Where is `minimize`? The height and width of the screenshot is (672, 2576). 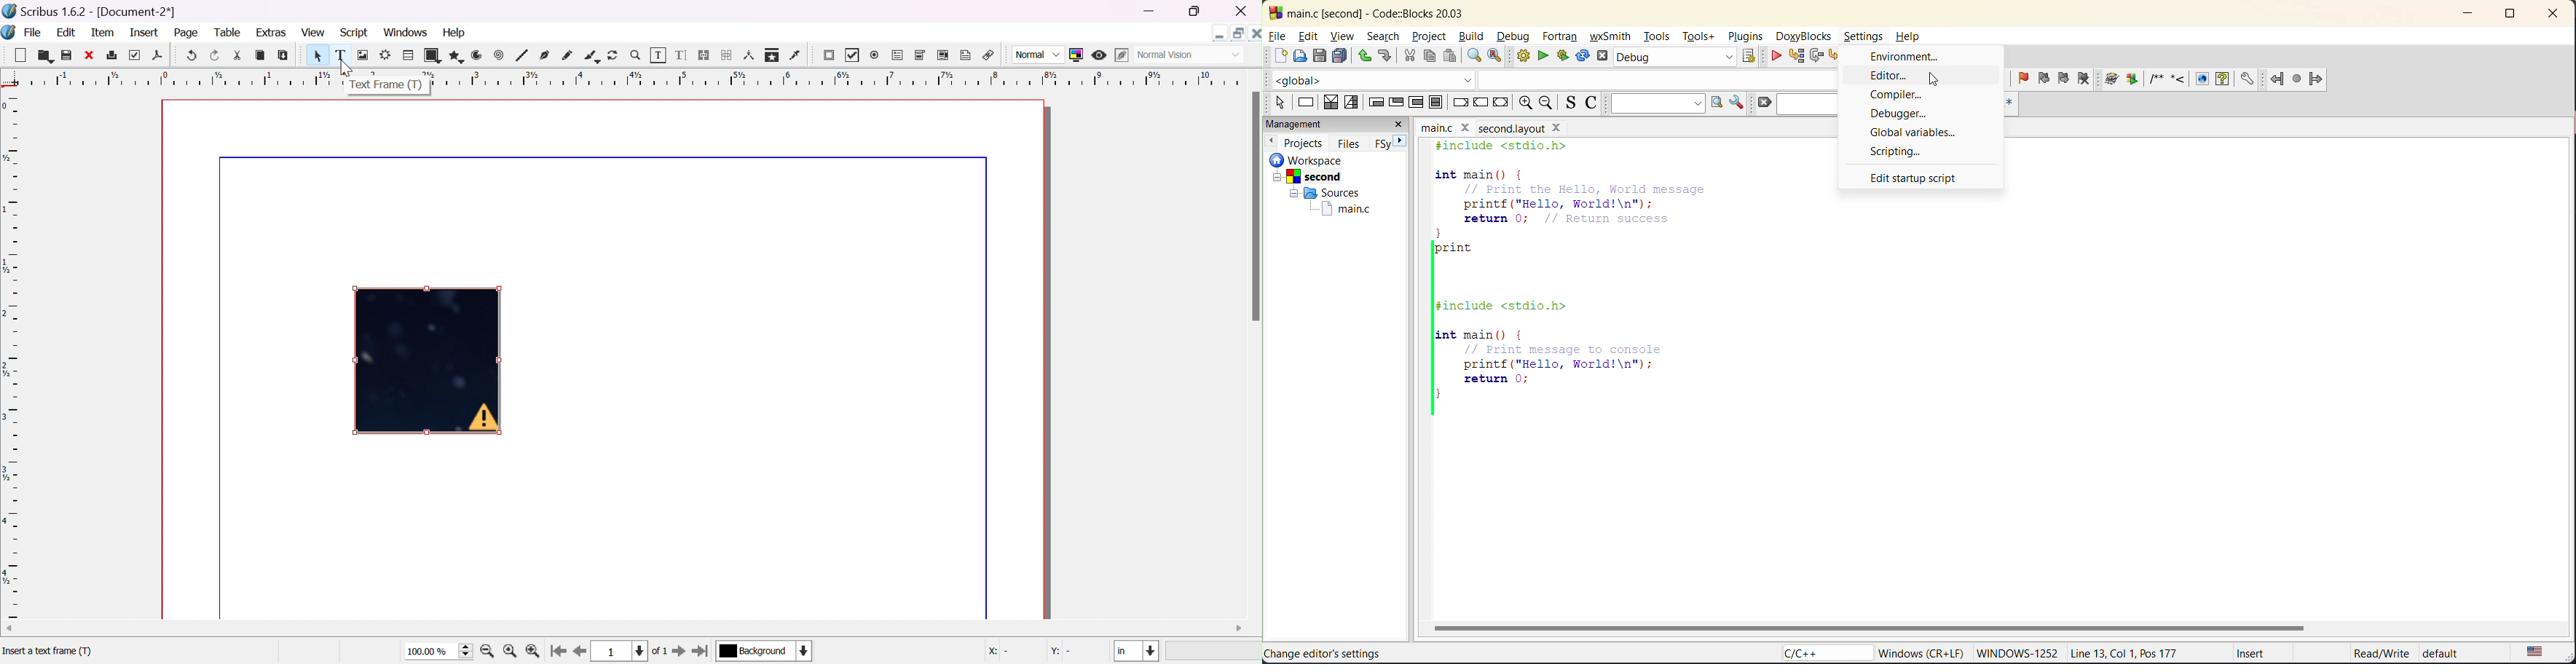 minimize is located at coordinates (2468, 15).